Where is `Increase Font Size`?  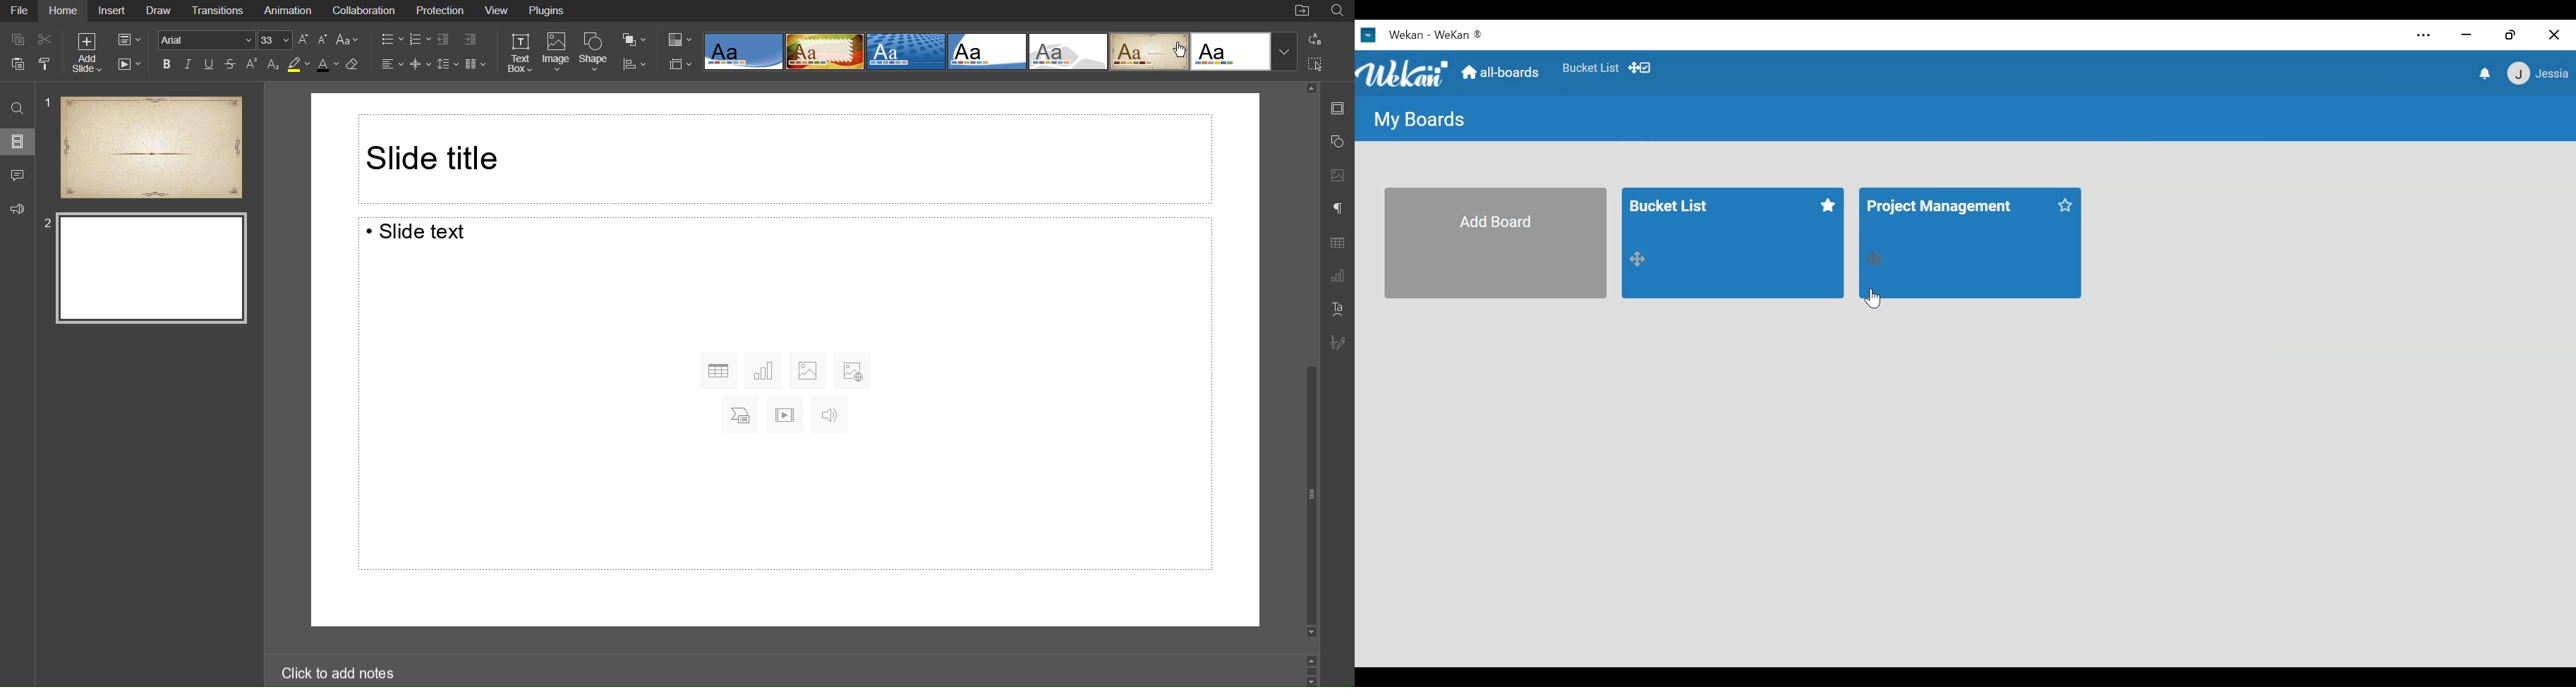
Increase Font Size is located at coordinates (305, 41).